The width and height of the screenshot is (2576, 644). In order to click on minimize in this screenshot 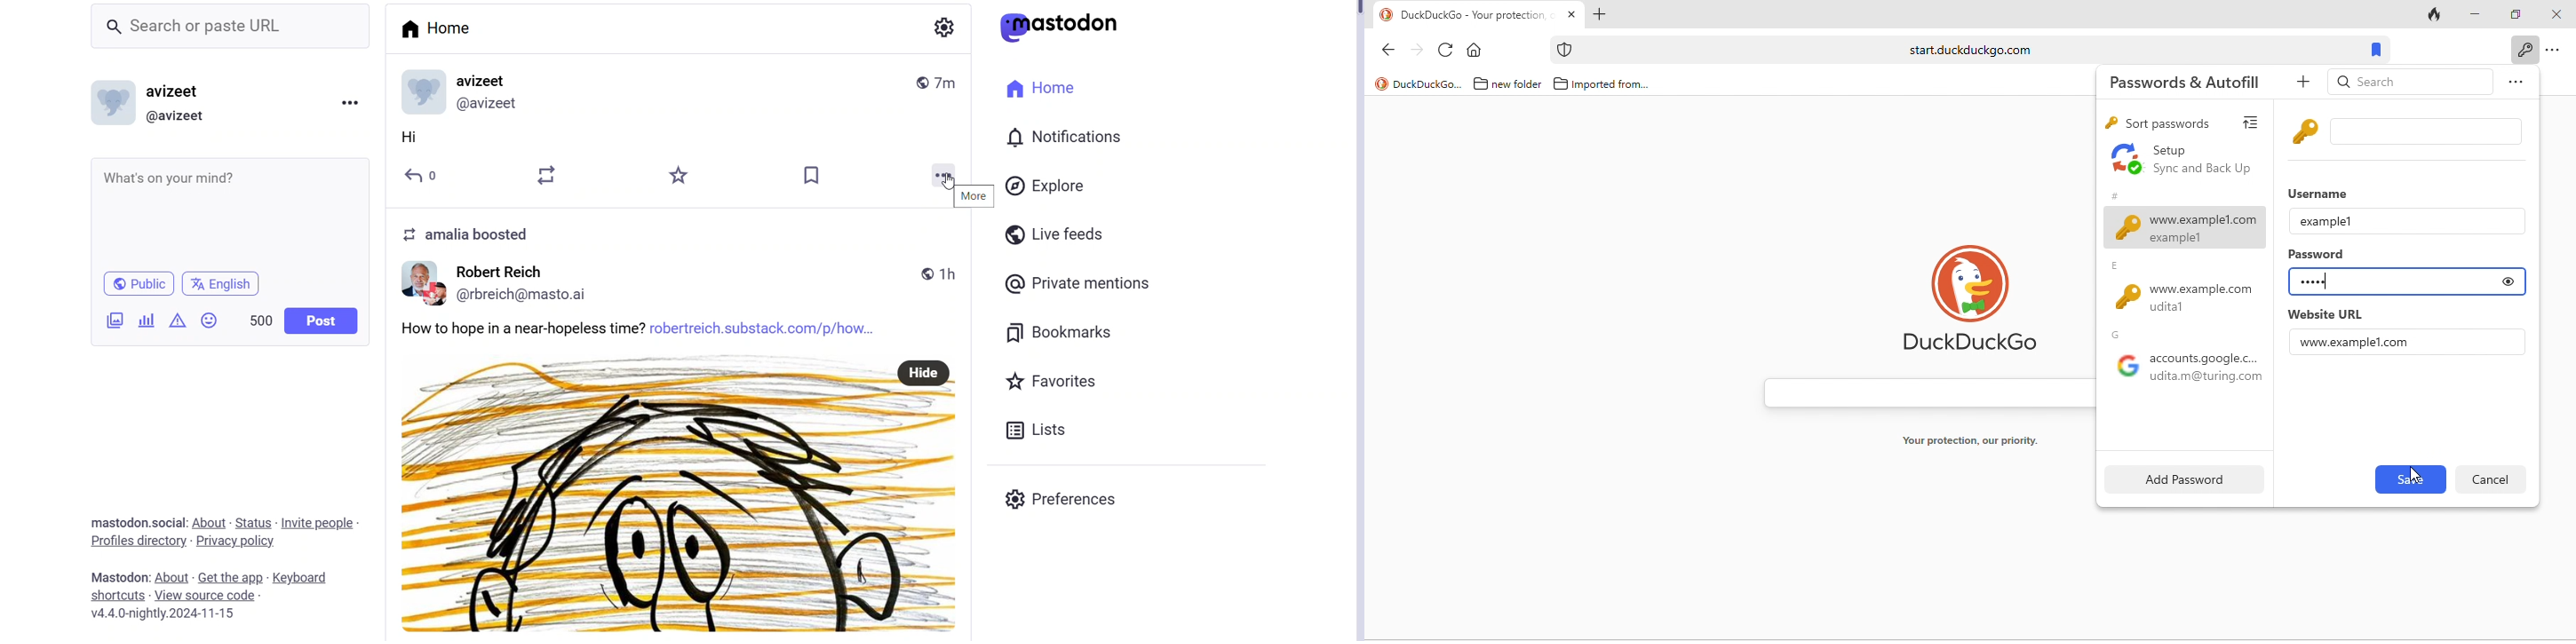, I will do `click(2472, 12)`.